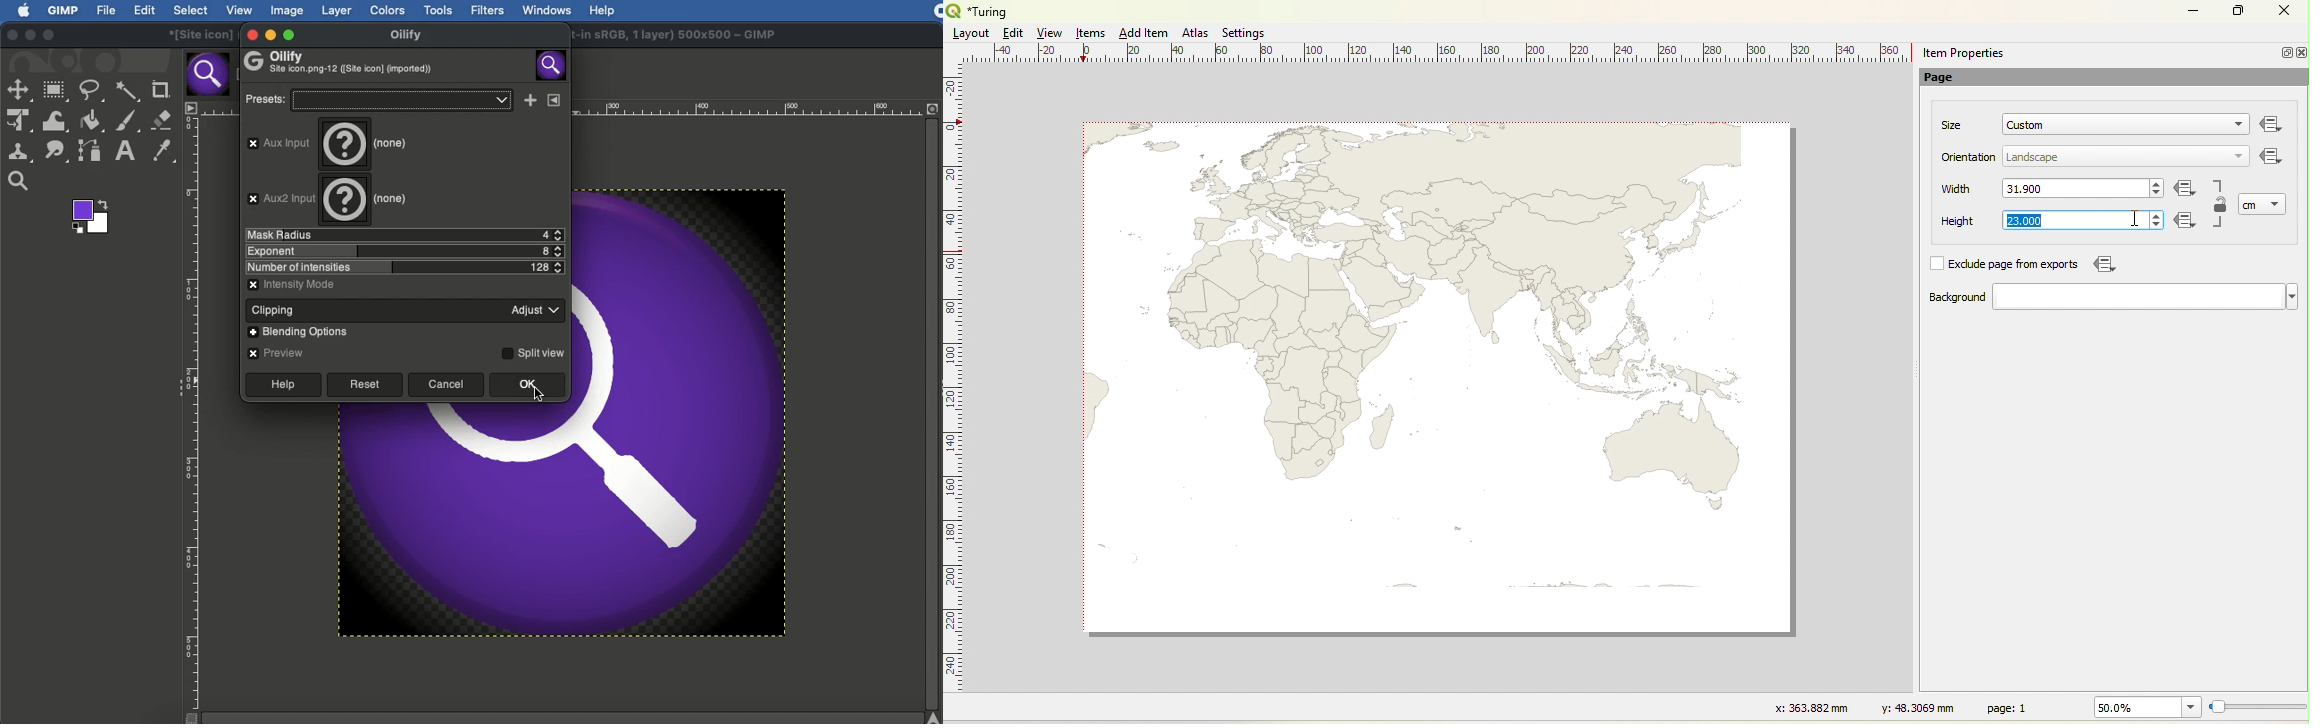 Image resolution: width=2324 pixels, height=728 pixels. I want to click on Ok, so click(530, 384).